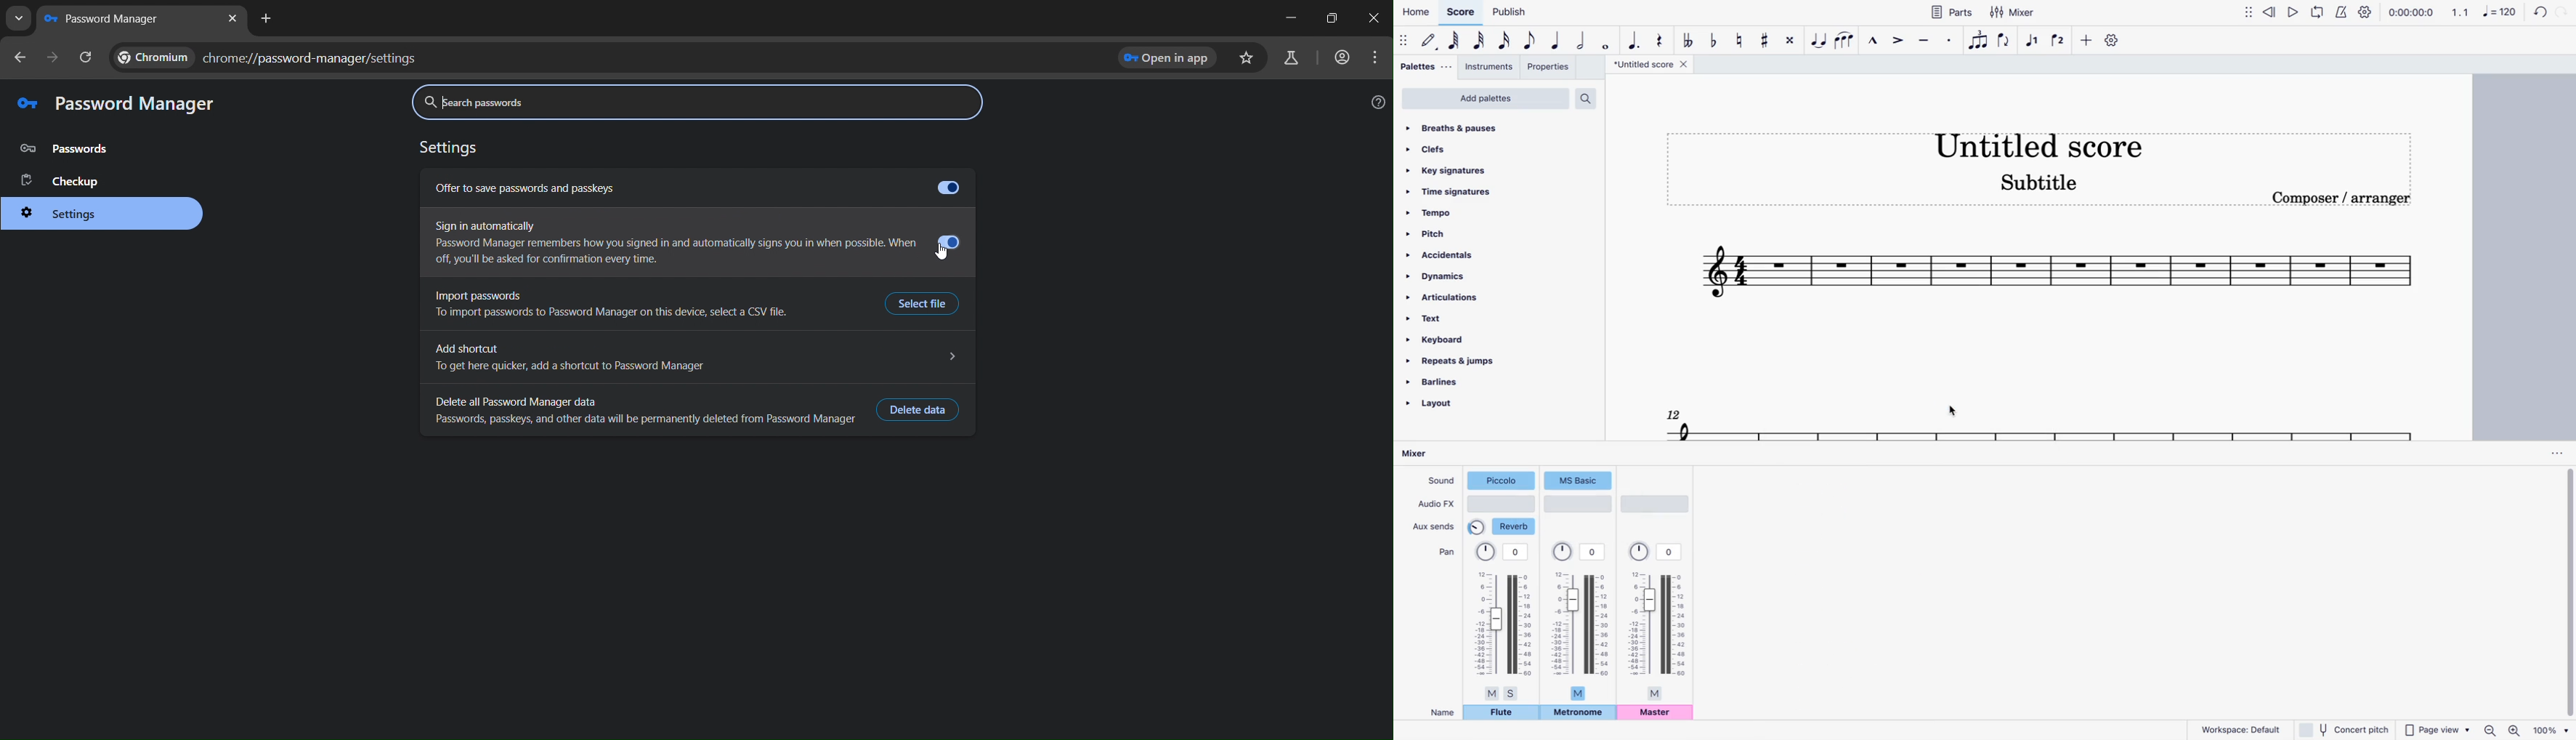  What do you see at coordinates (1294, 57) in the screenshot?
I see `search labs` at bounding box center [1294, 57].